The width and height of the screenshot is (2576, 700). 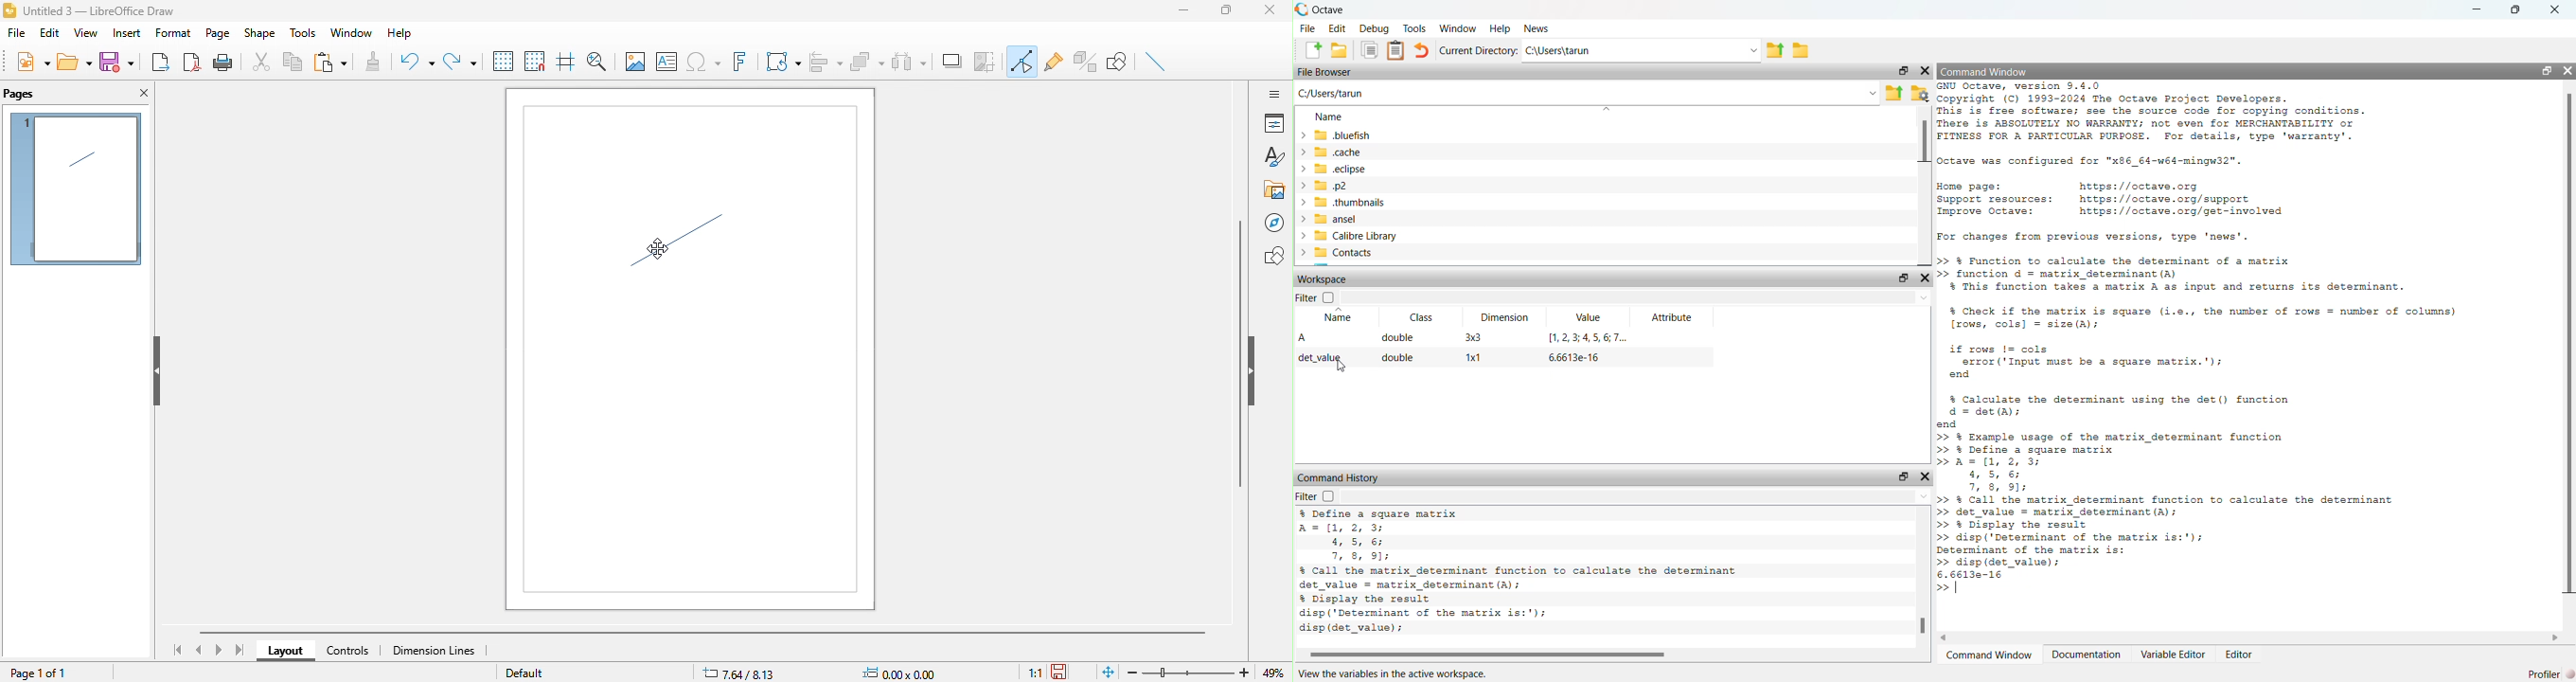 What do you see at coordinates (1506, 318) in the screenshot?
I see `dimension` at bounding box center [1506, 318].